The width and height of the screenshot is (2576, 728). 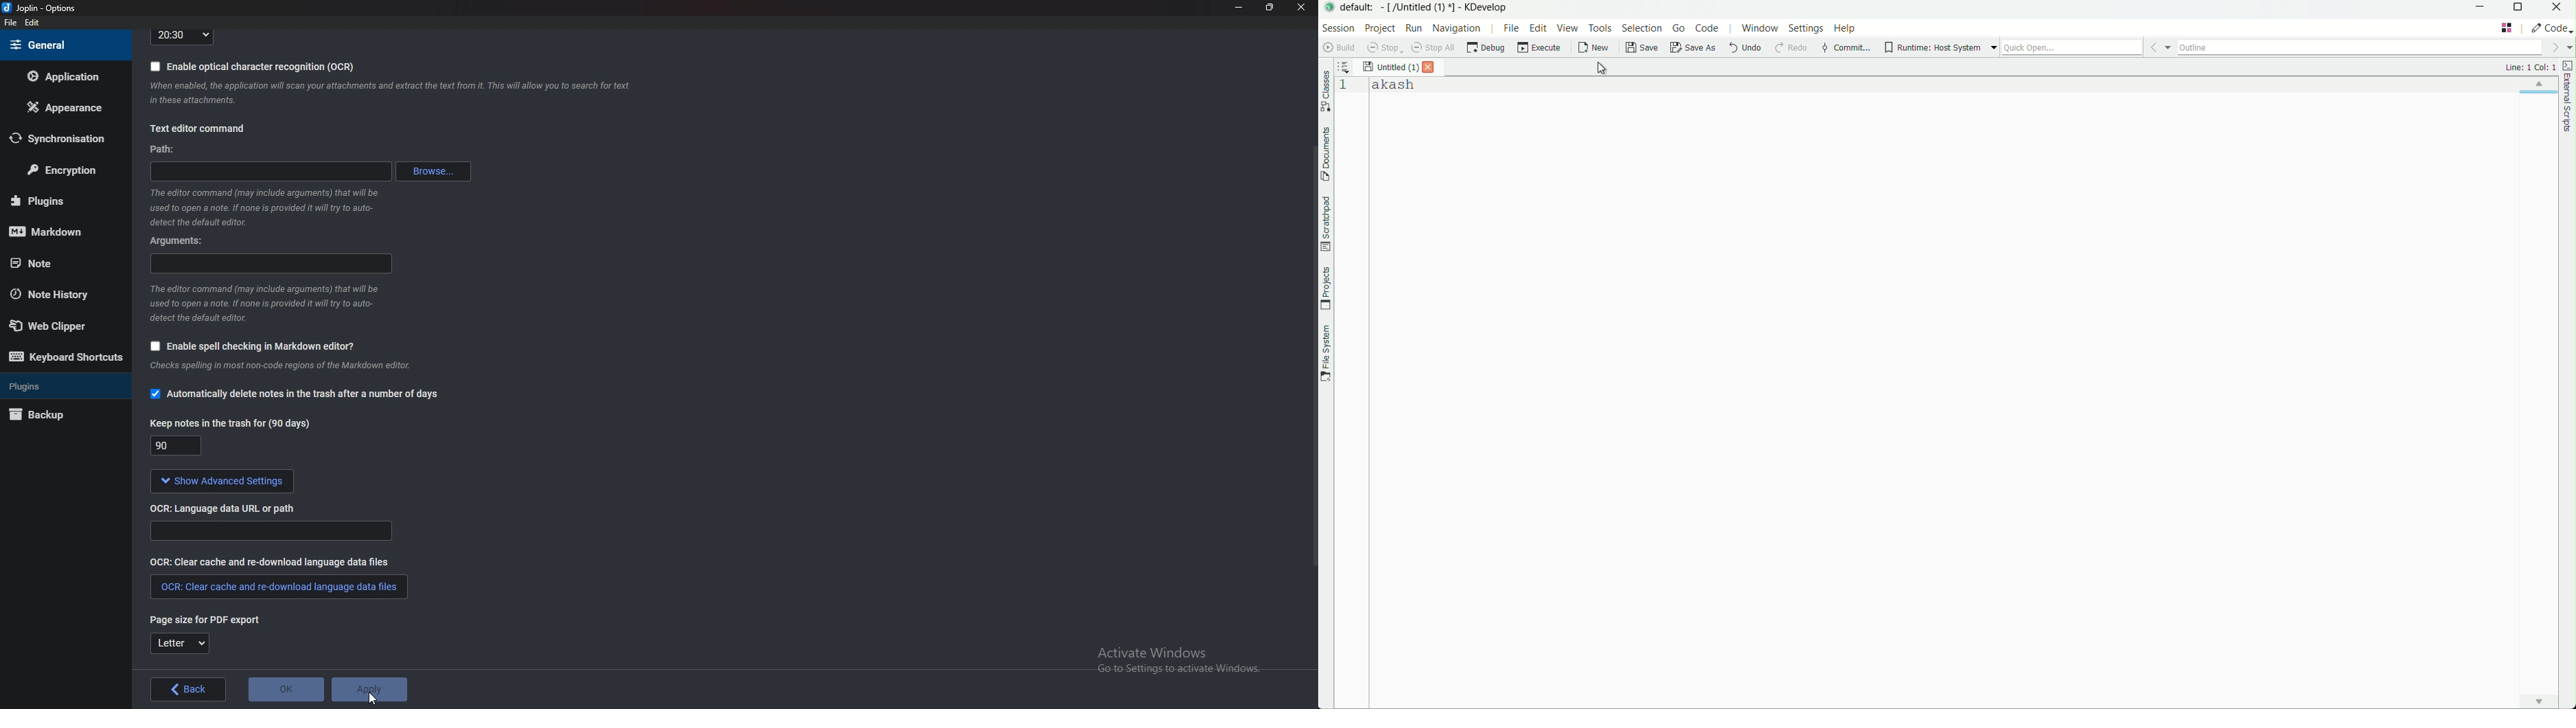 I want to click on selection, so click(x=1642, y=28).